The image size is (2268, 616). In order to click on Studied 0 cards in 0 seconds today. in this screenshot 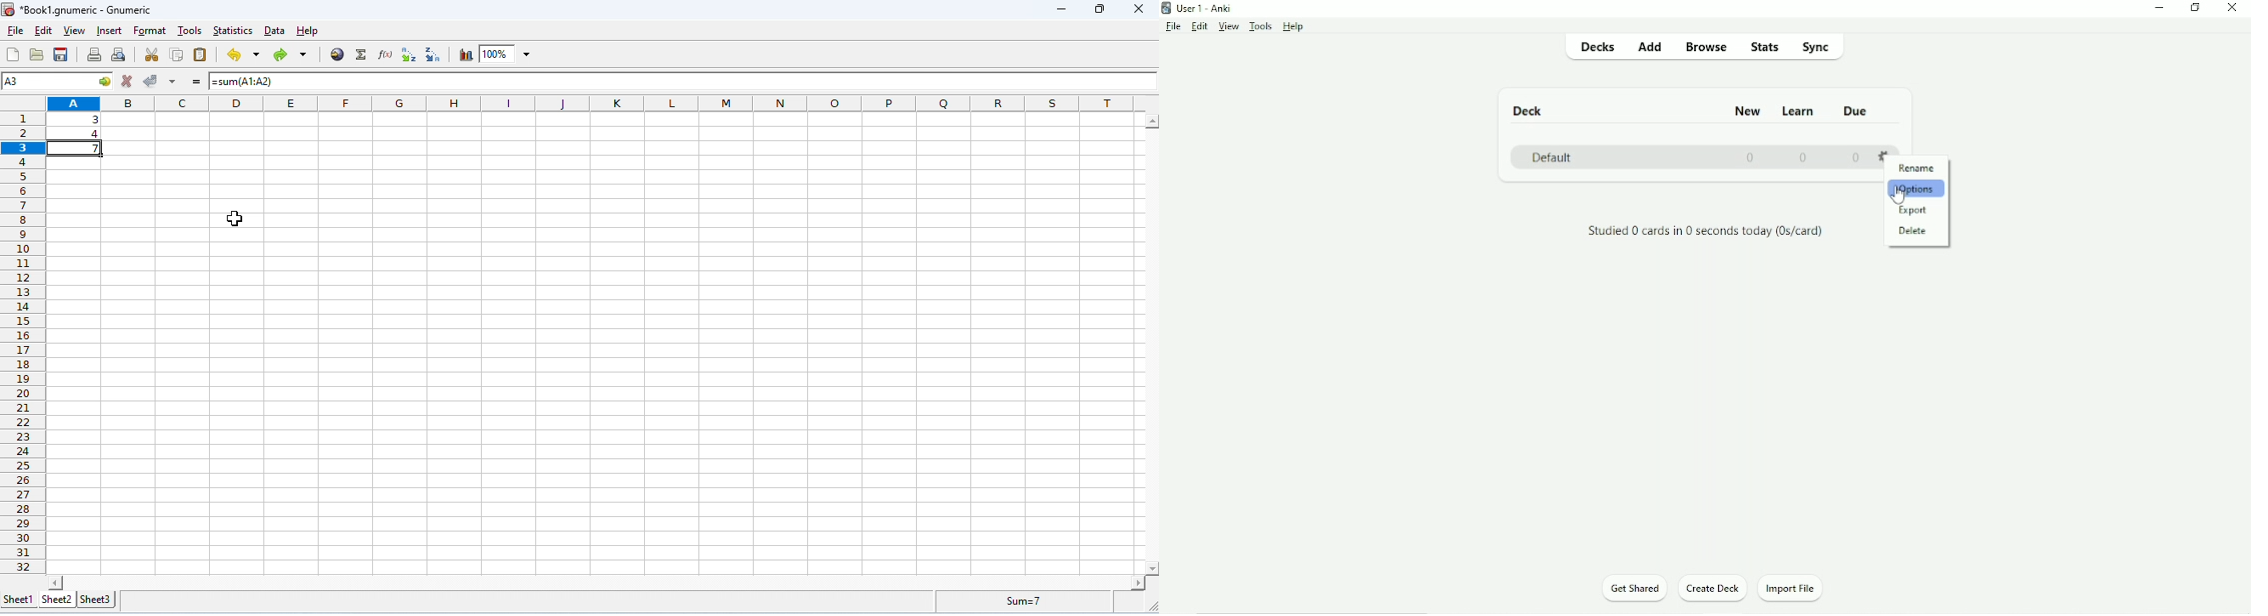, I will do `click(1706, 232)`.